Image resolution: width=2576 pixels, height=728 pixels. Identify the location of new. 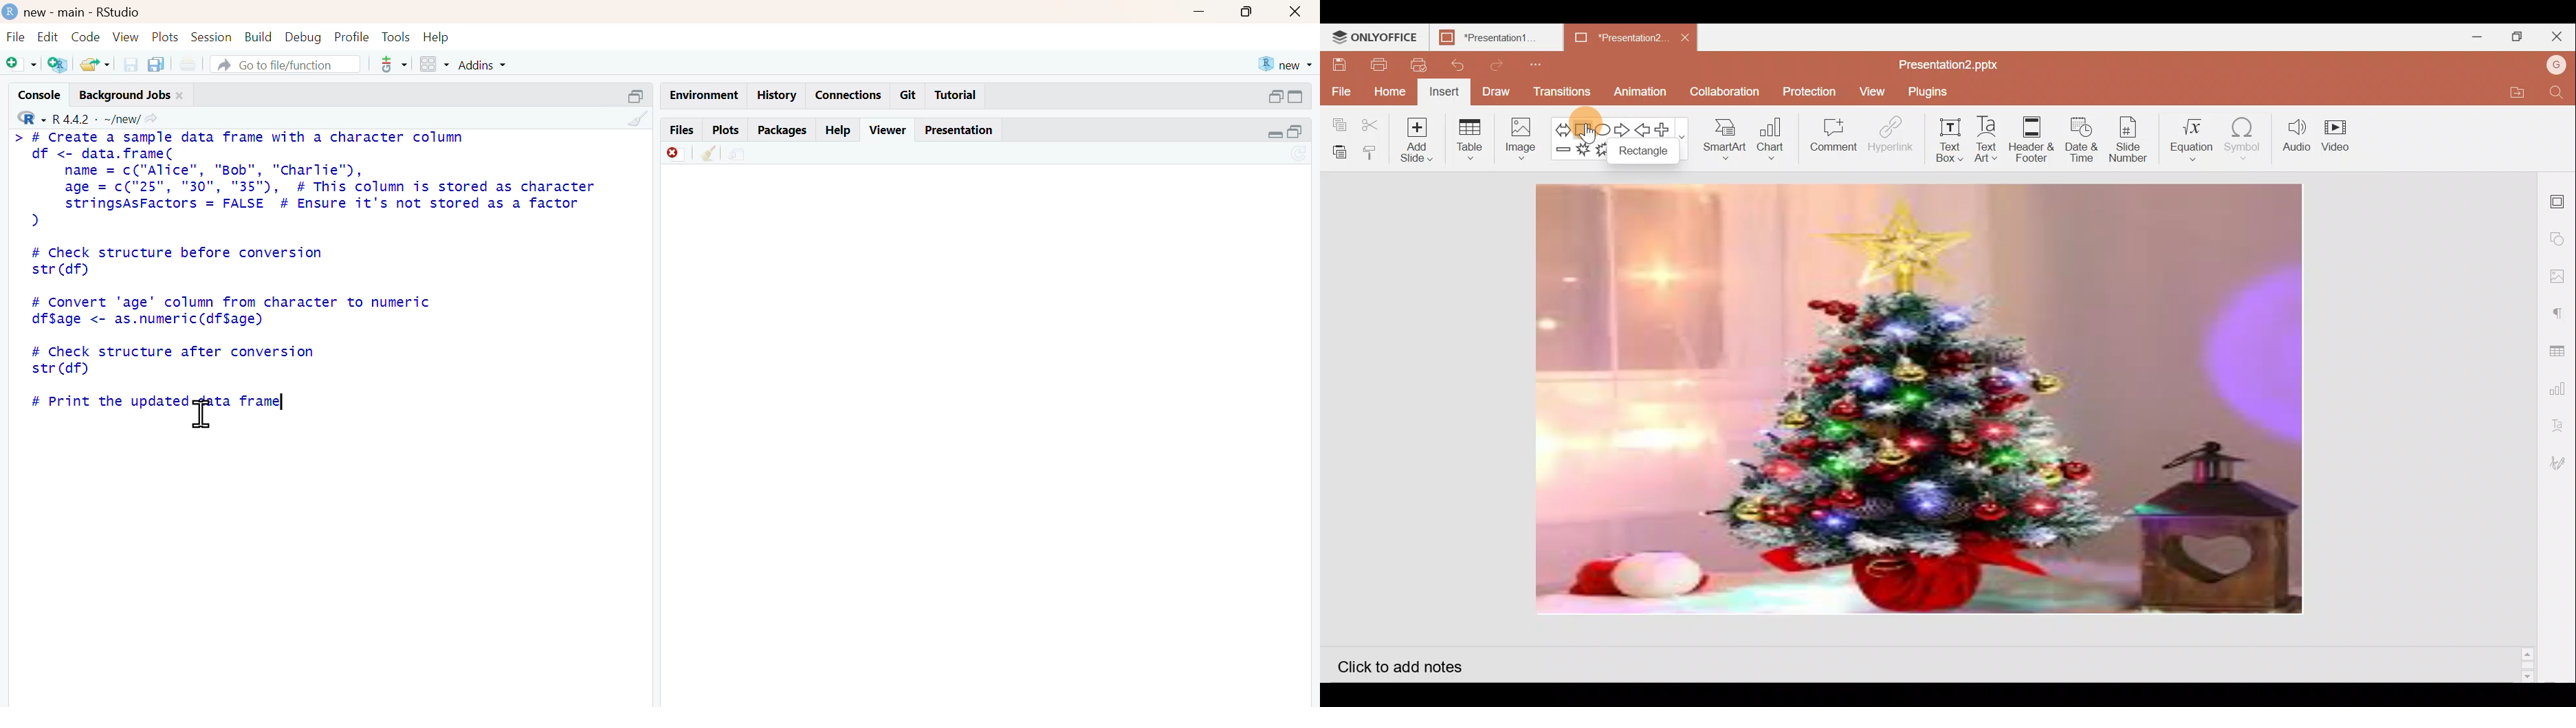
(1286, 64).